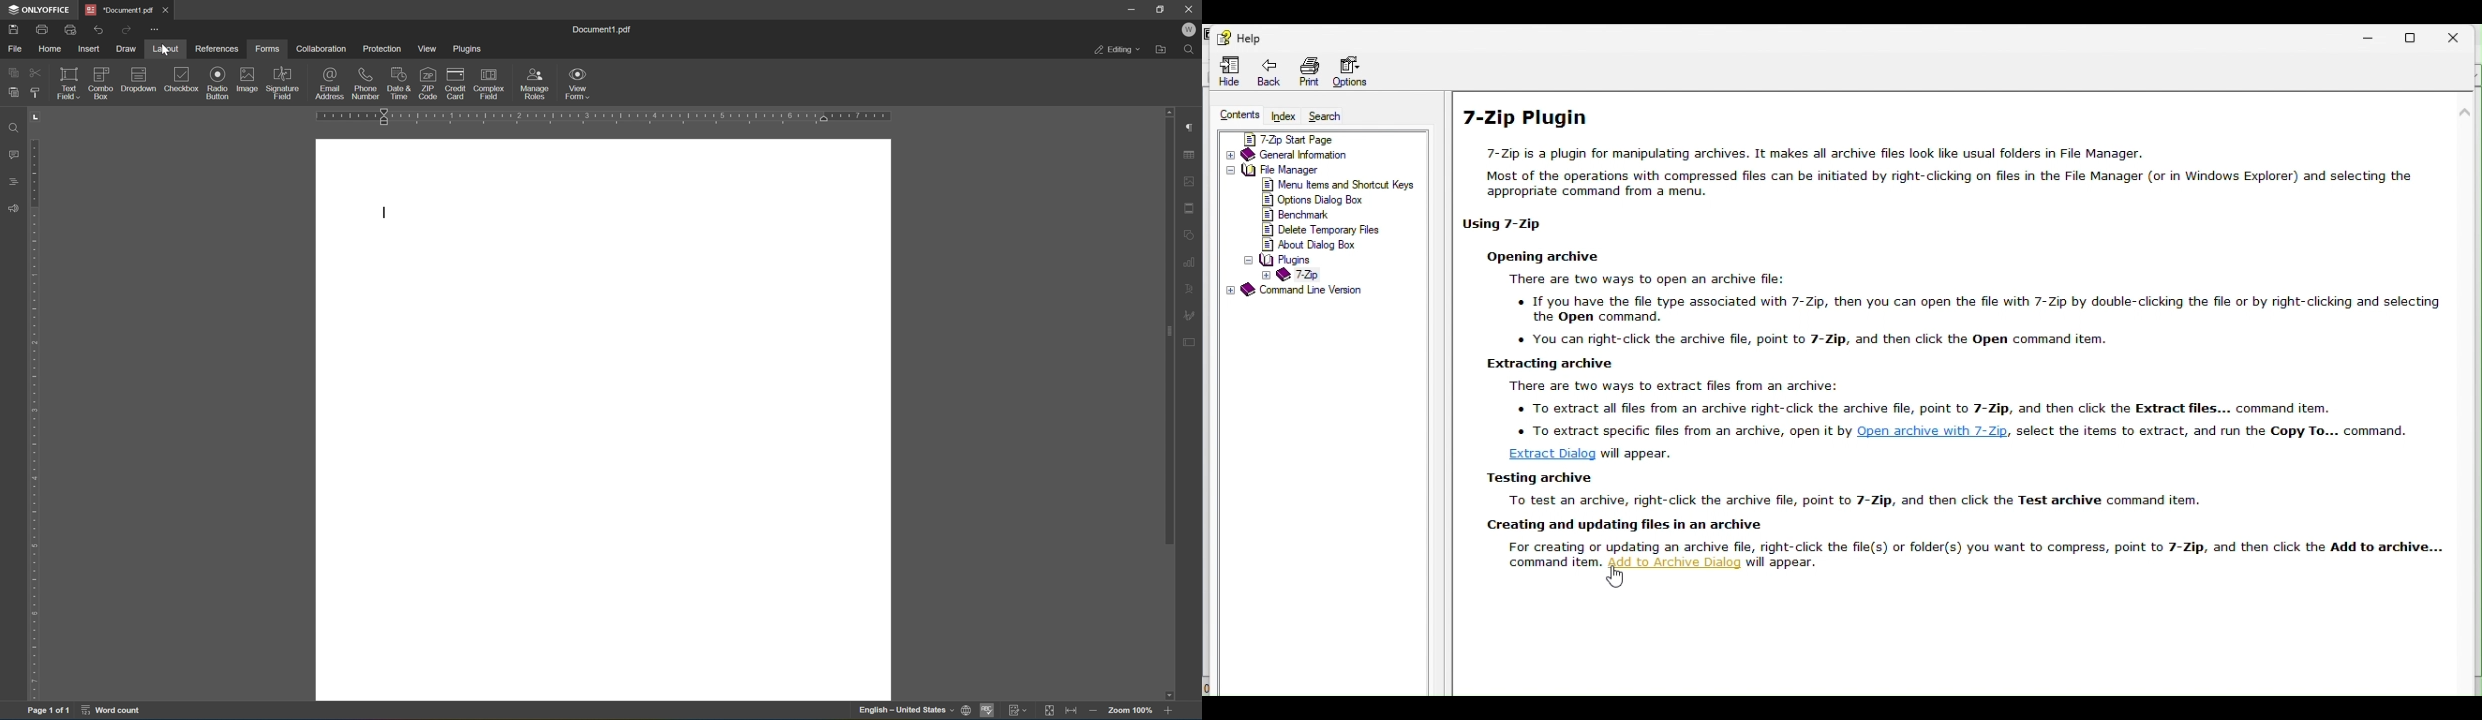 Image resolution: width=2492 pixels, height=728 pixels. What do you see at coordinates (13, 92) in the screenshot?
I see `paste` at bounding box center [13, 92].